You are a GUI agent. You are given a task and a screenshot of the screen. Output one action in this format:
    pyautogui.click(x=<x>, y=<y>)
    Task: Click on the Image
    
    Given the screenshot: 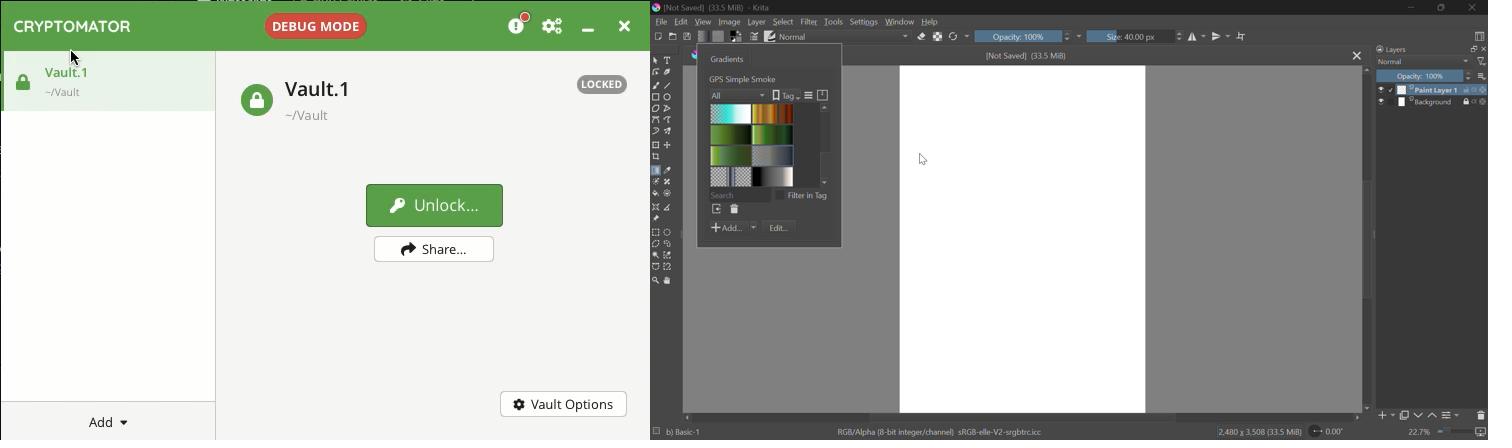 What is the action you would take?
    pyautogui.click(x=729, y=21)
    